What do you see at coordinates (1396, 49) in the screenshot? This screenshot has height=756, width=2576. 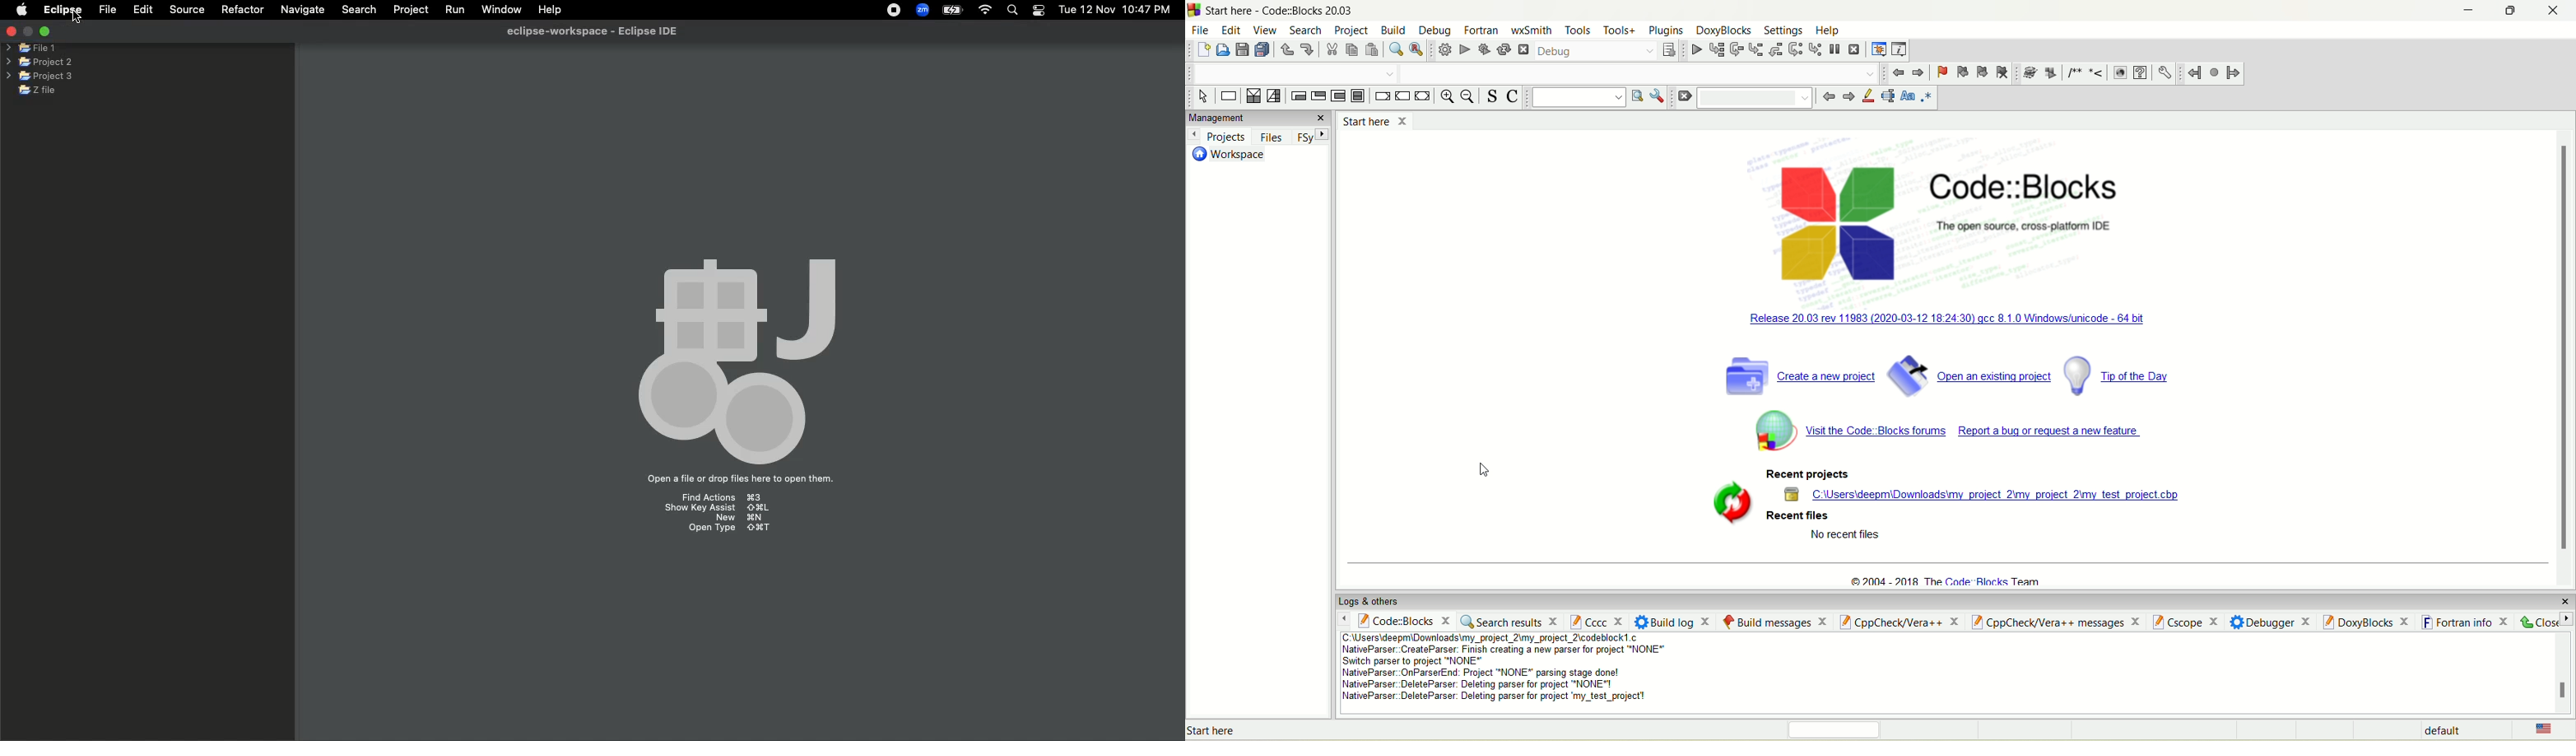 I see `find` at bounding box center [1396, 49].